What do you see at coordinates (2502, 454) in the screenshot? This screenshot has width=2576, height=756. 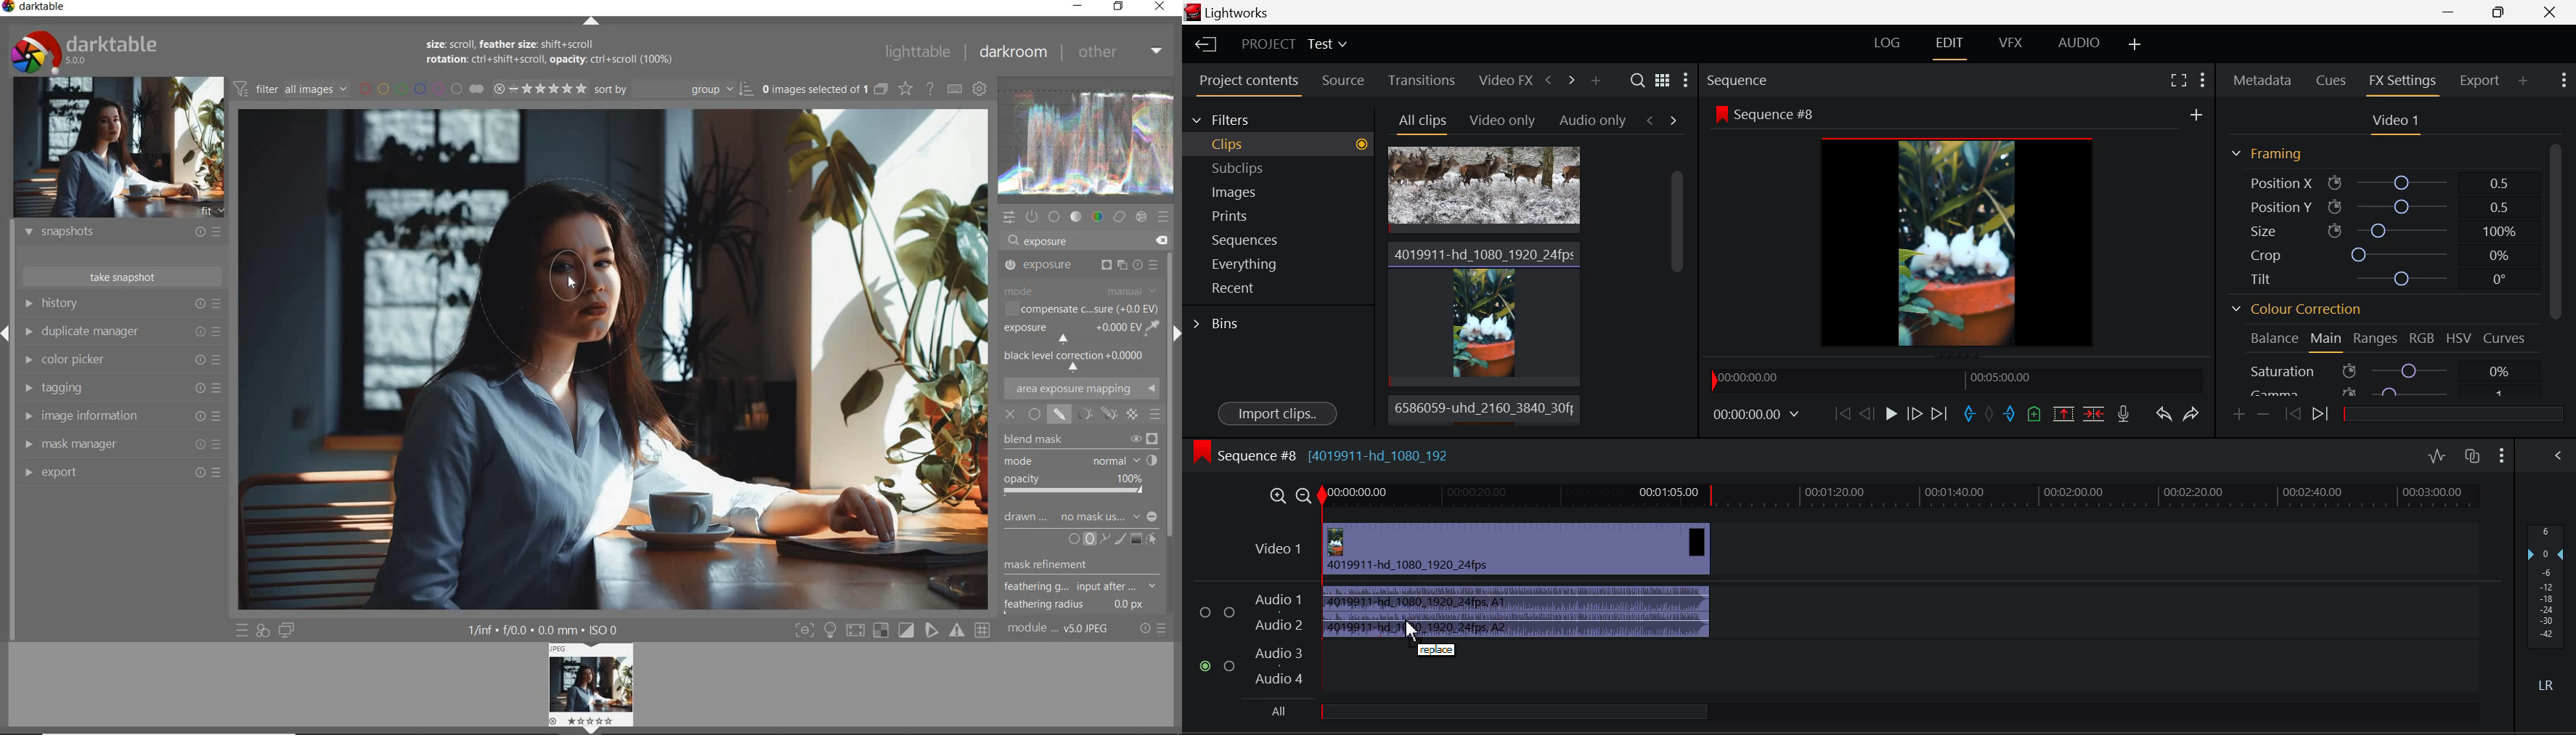 I see `Show Settings` at bounding box center [2502, 454].